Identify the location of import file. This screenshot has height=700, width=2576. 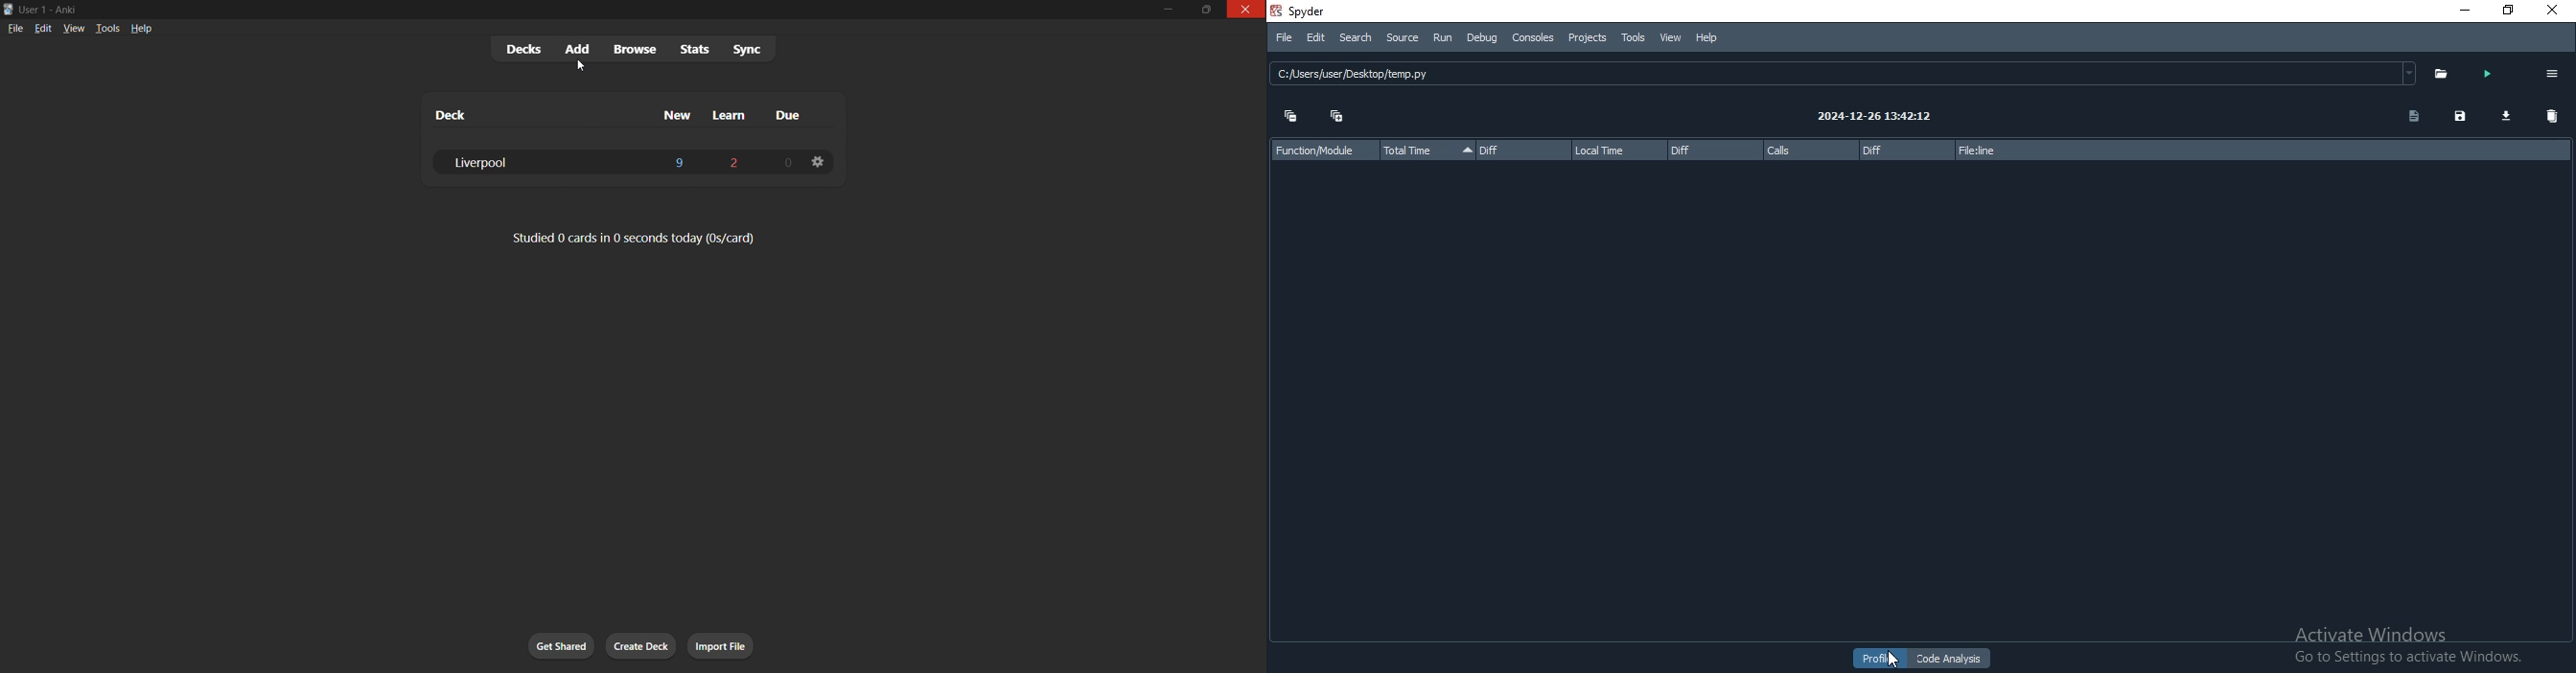
(724, 645).